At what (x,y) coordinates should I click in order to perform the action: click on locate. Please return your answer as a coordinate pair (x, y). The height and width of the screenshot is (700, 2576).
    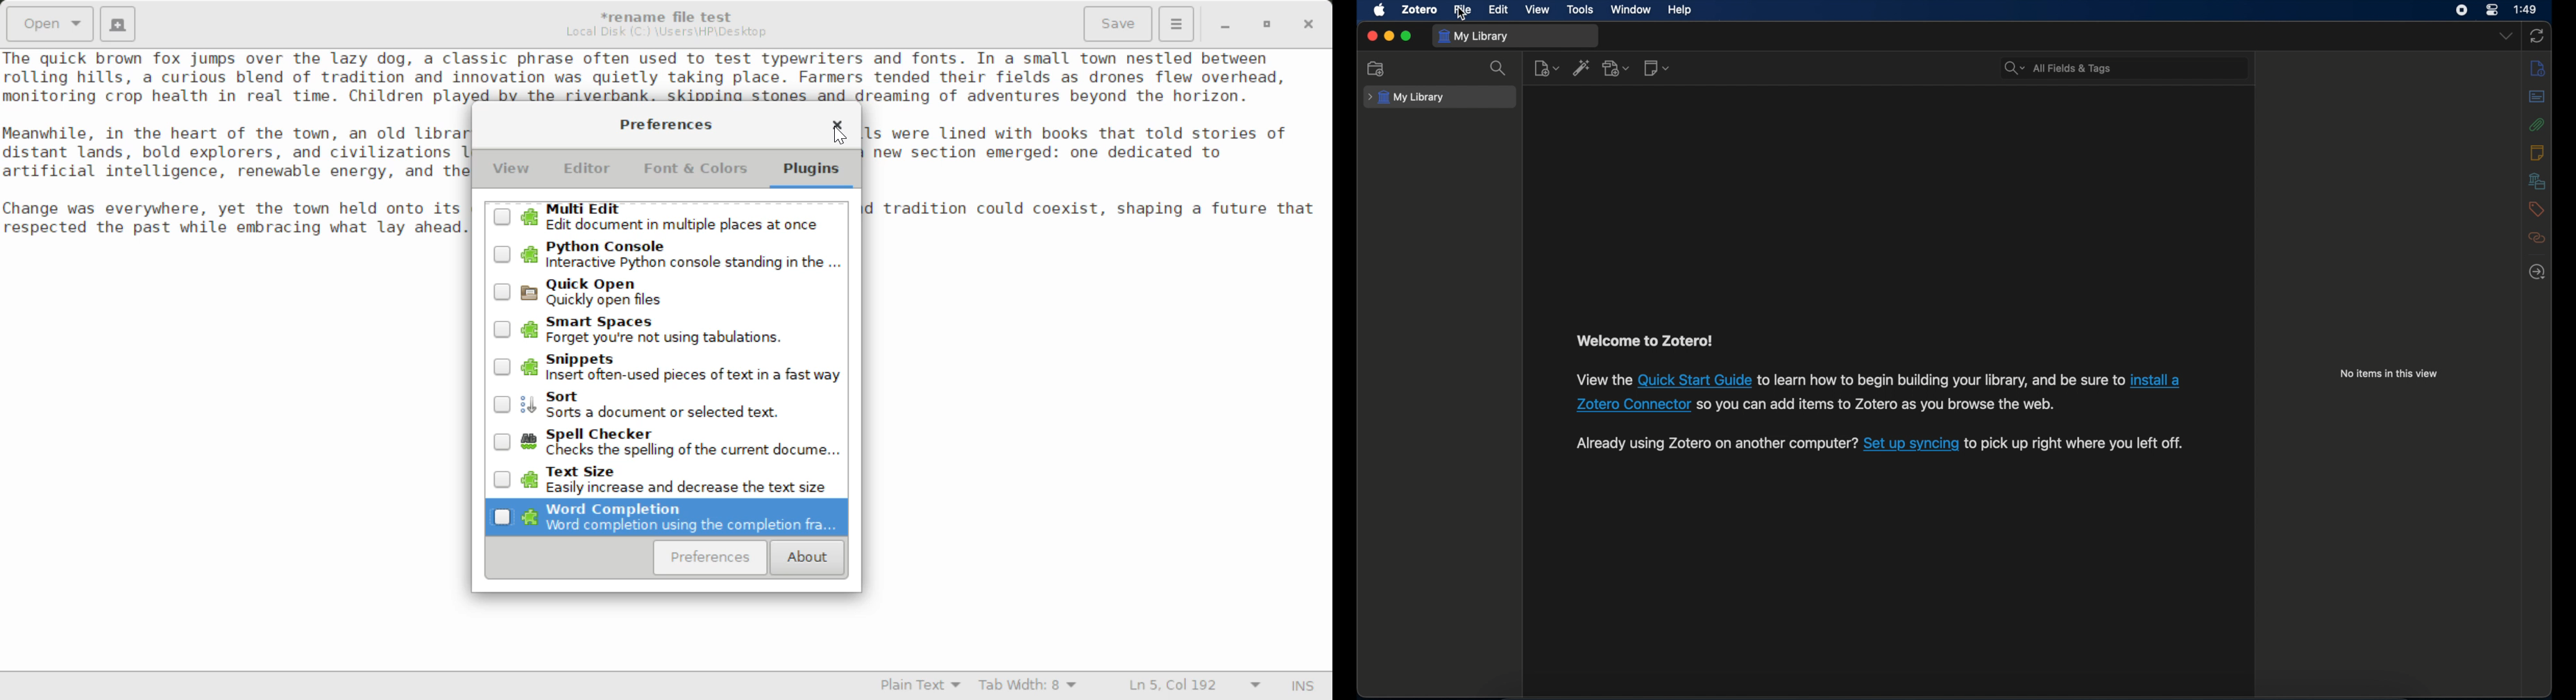
    Looking at the image, I should click on (2536, 273).